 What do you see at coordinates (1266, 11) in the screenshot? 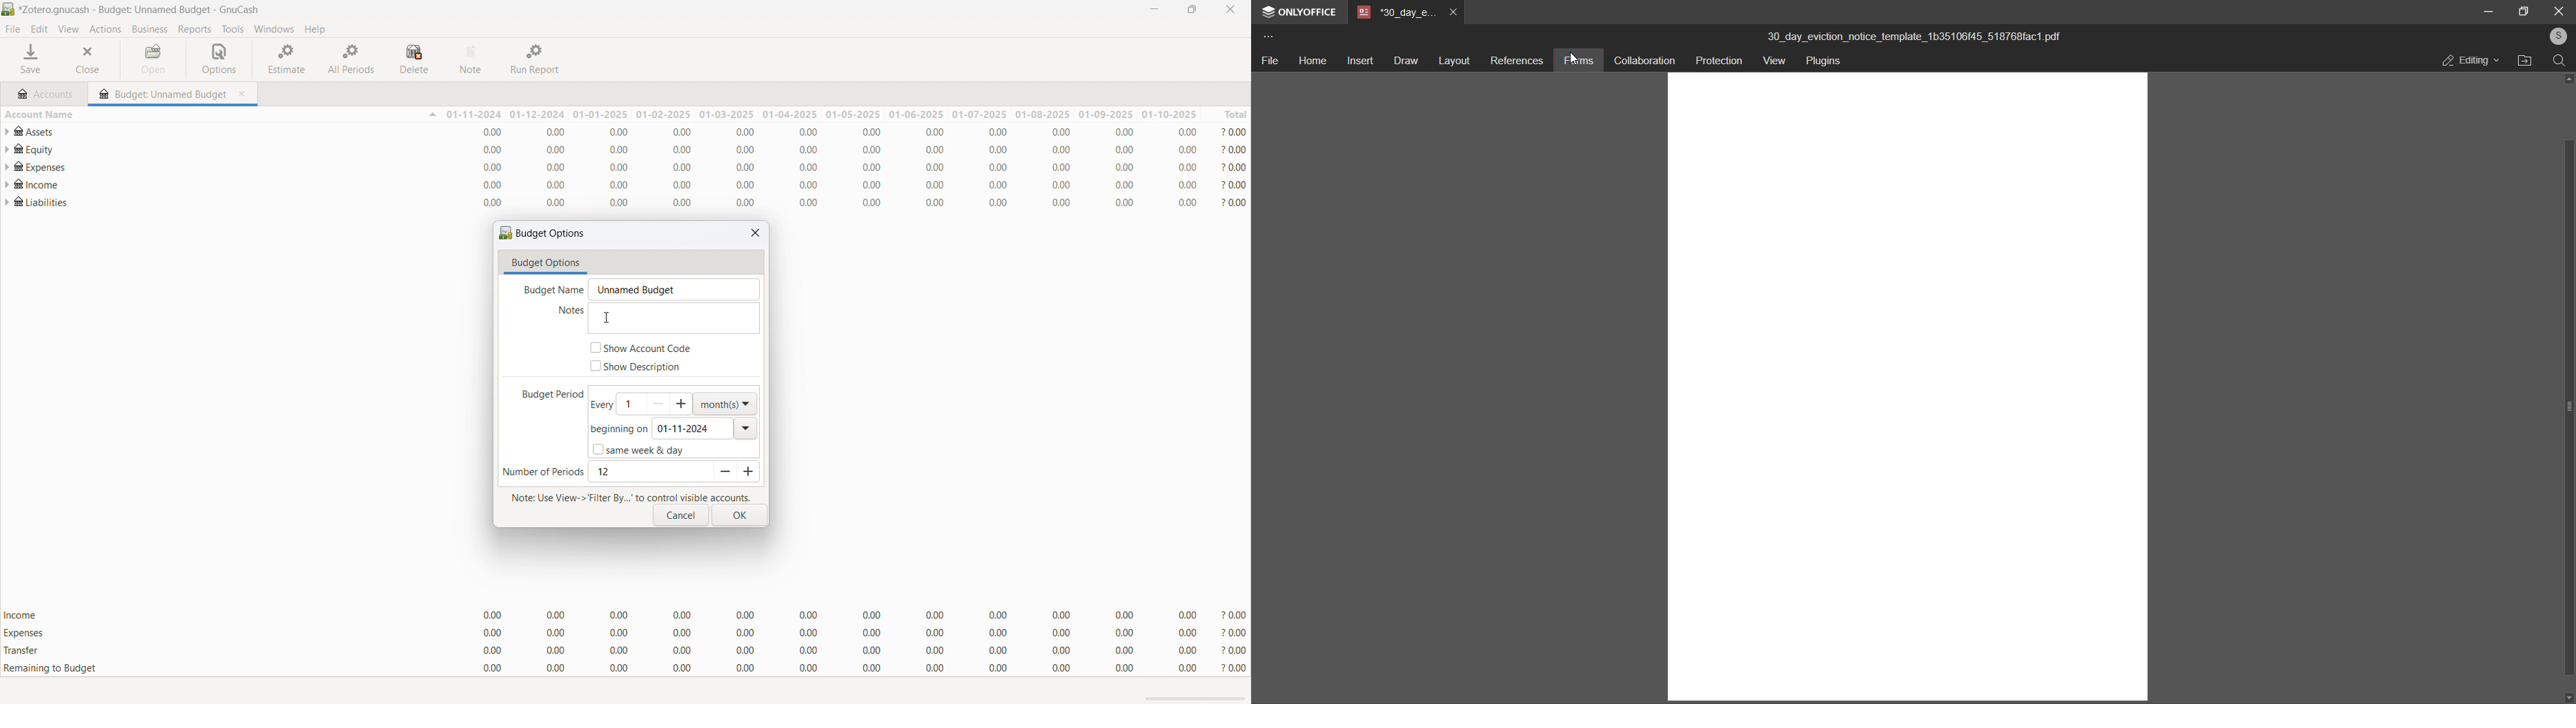
I see `logo` at bounding box center [1266, 11].